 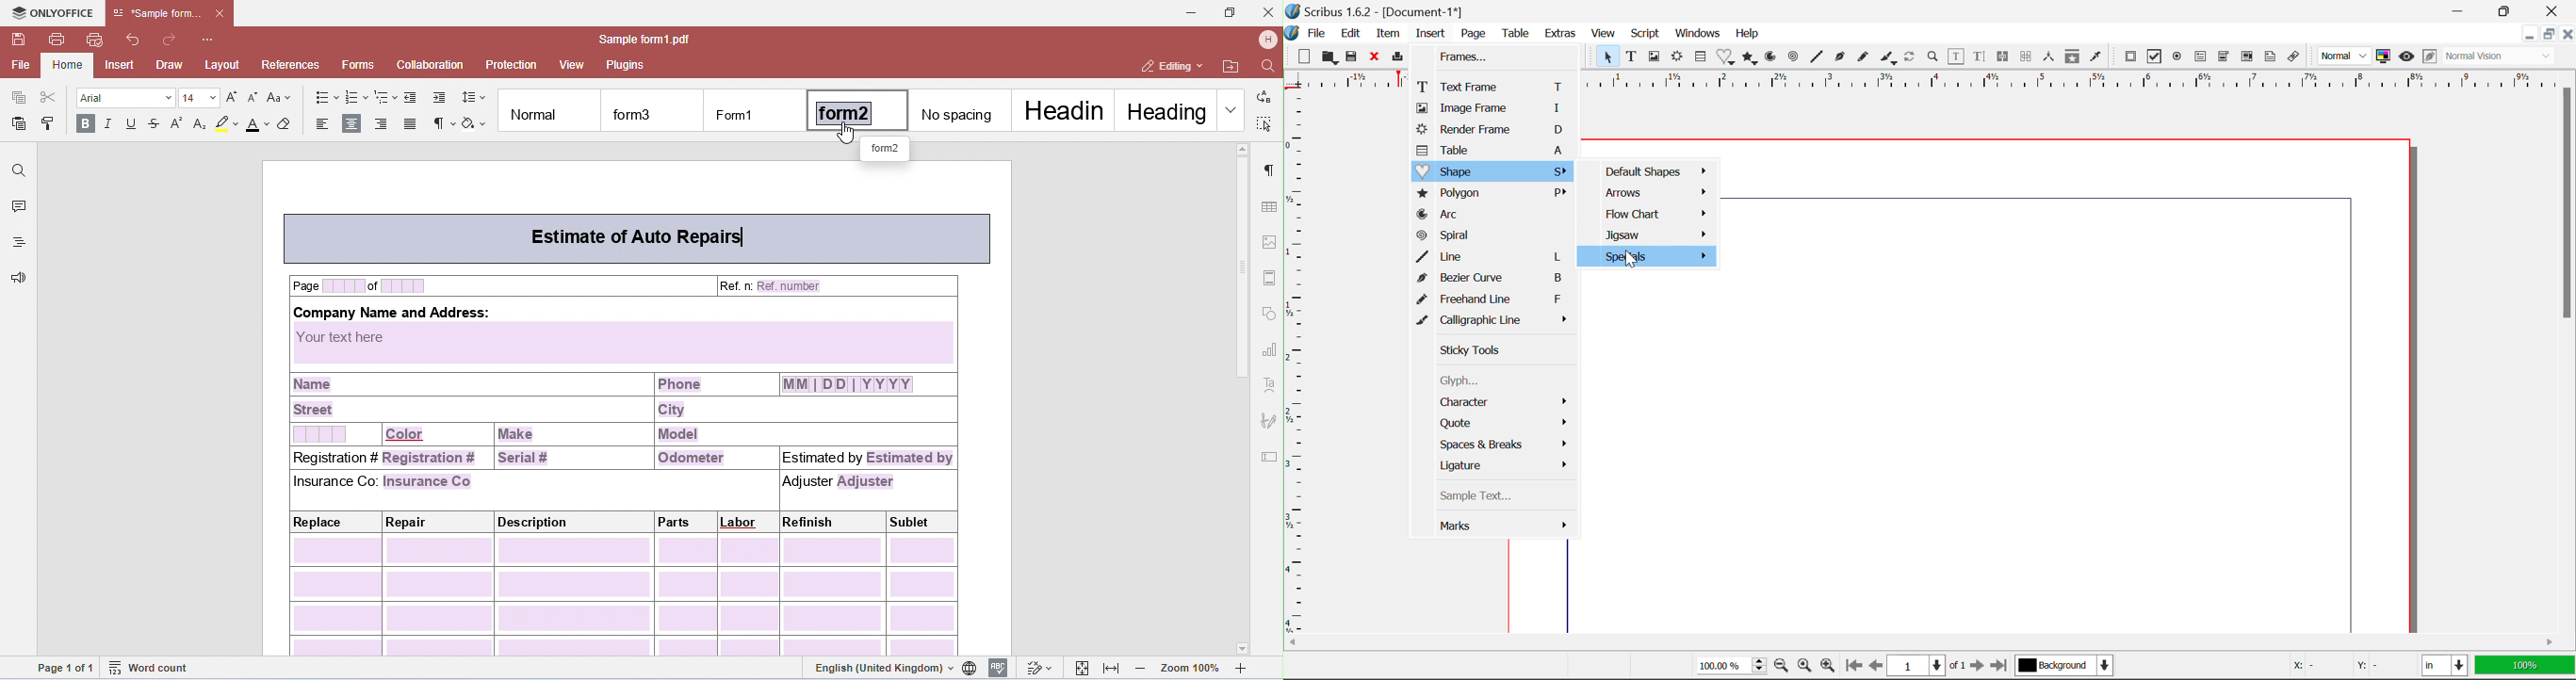 What do you see at coordinates (1496, 322) in the screenshot?
I see `Calligraphic Line` at bounding box center [1496, 322].